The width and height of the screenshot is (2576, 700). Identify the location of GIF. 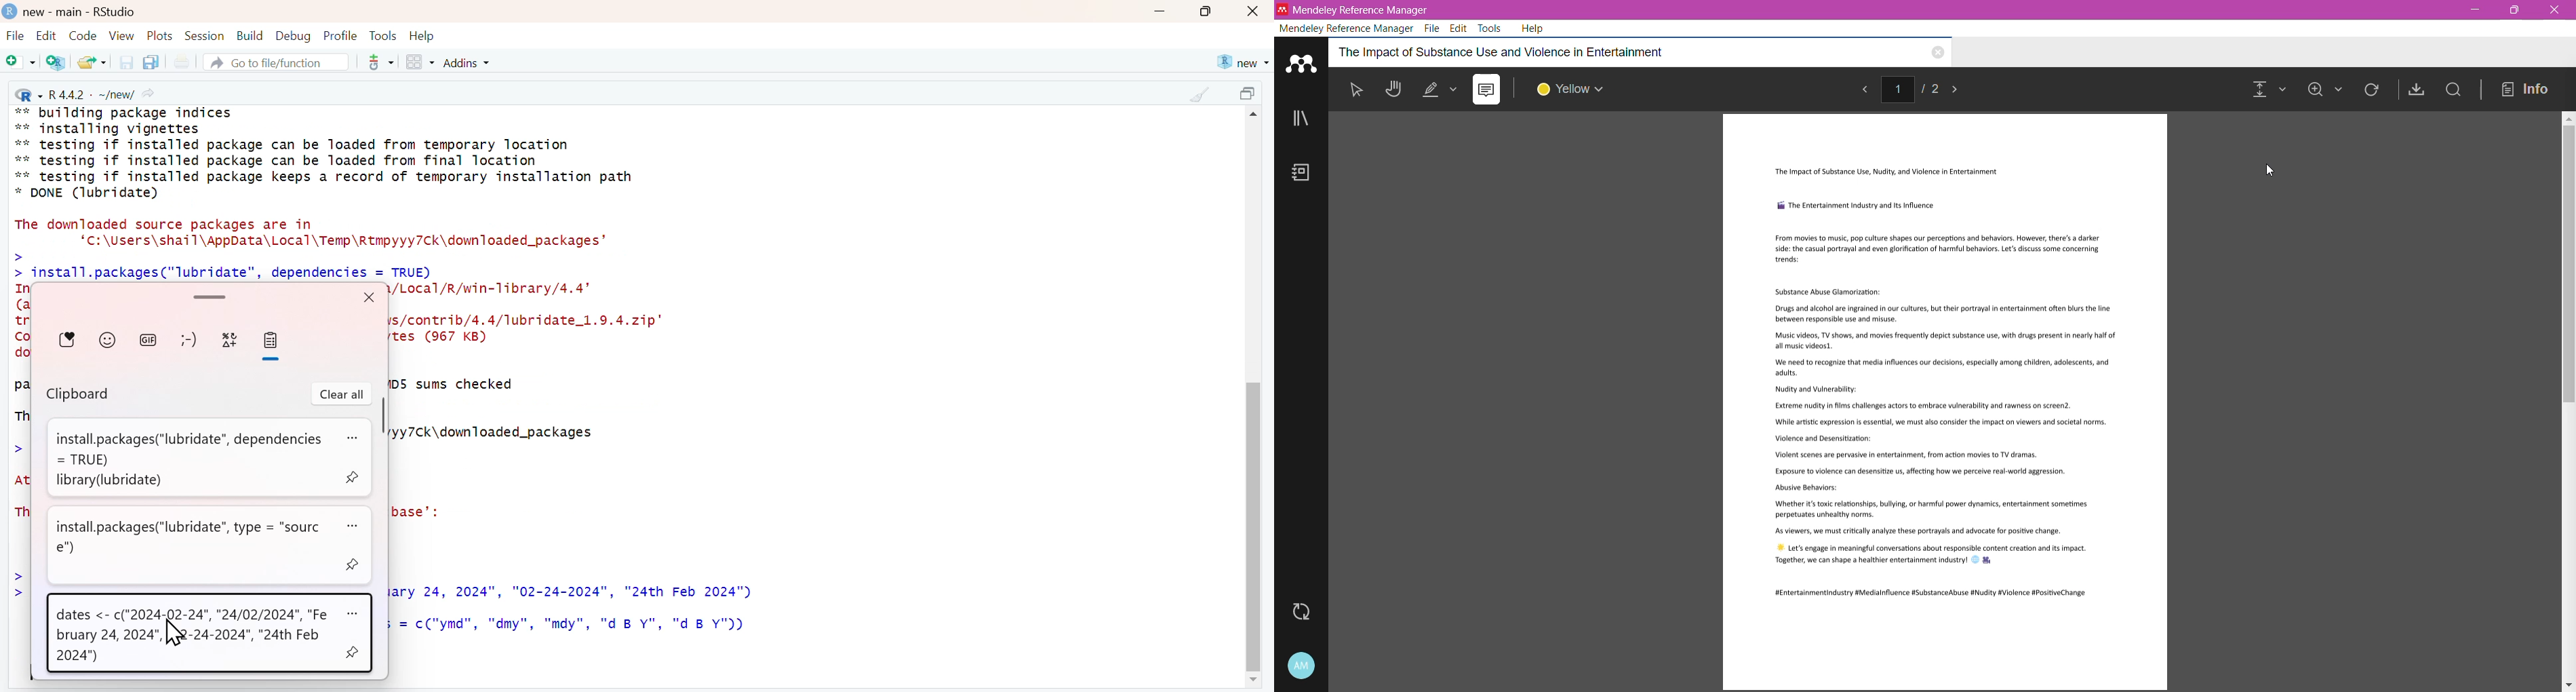
(148, 339).